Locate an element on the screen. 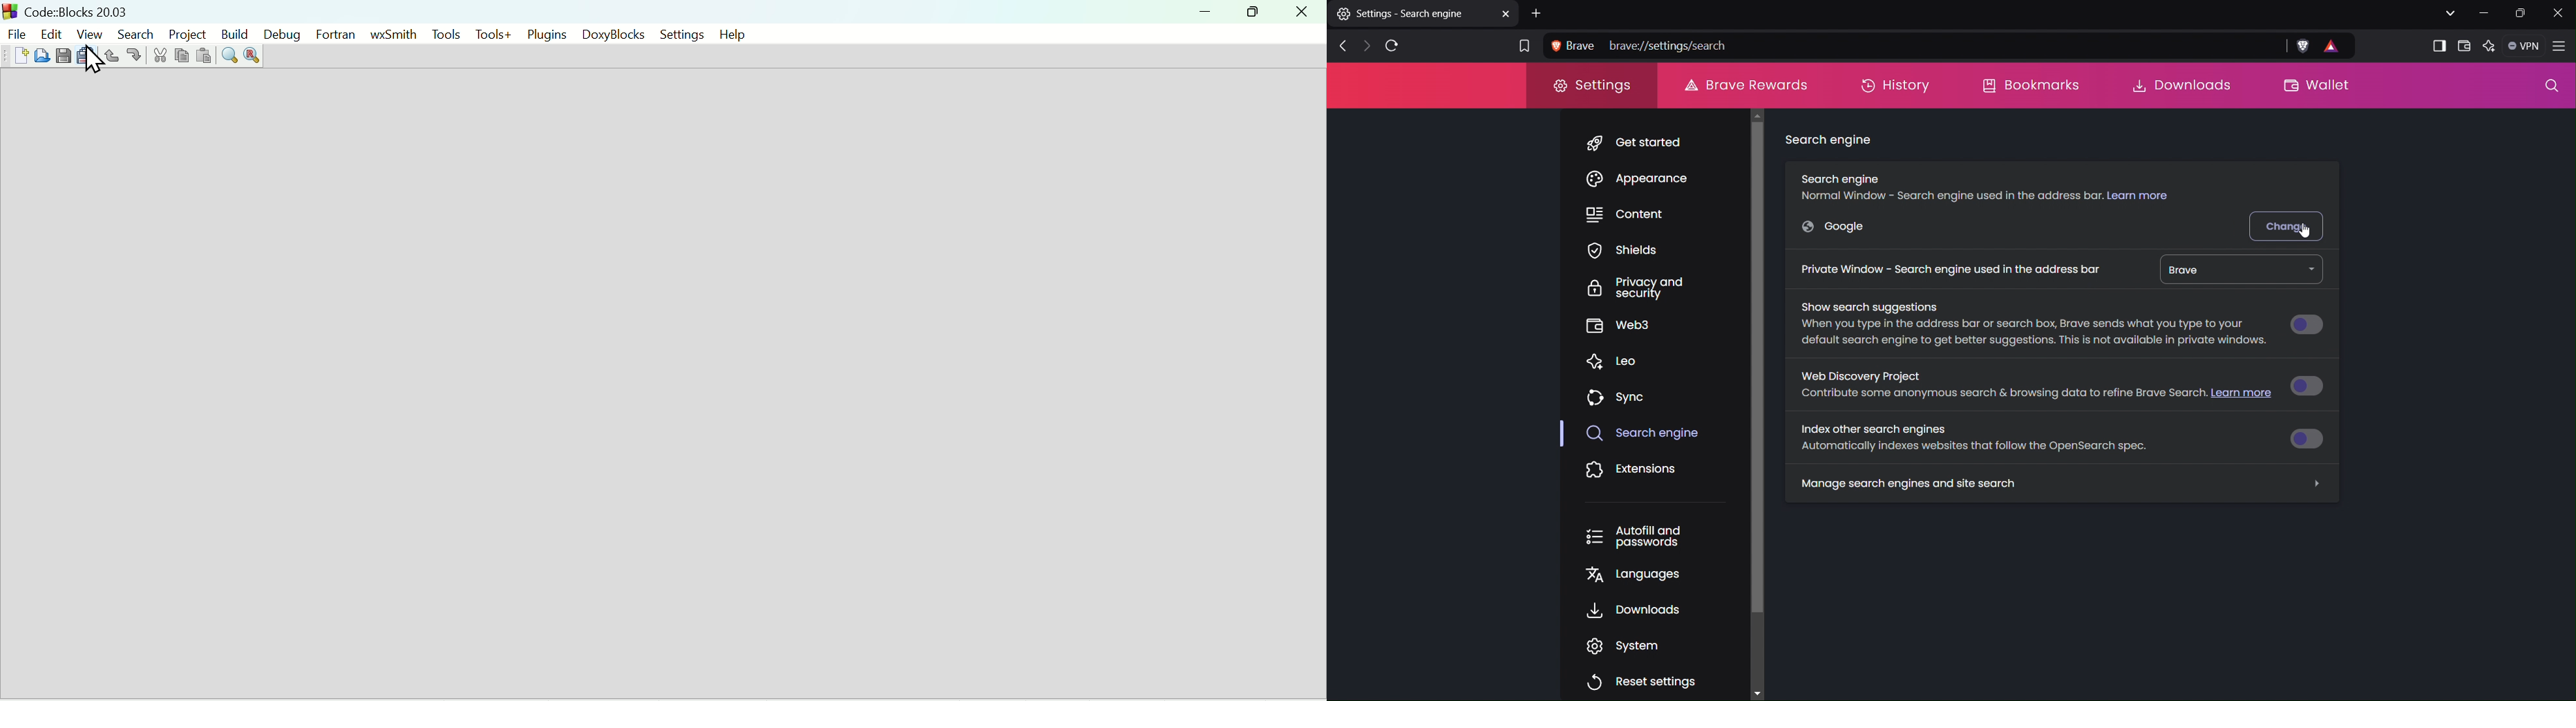 The height and width of the screenshot is (728, 2576). Web3 is located at coordinates (1620, 325).